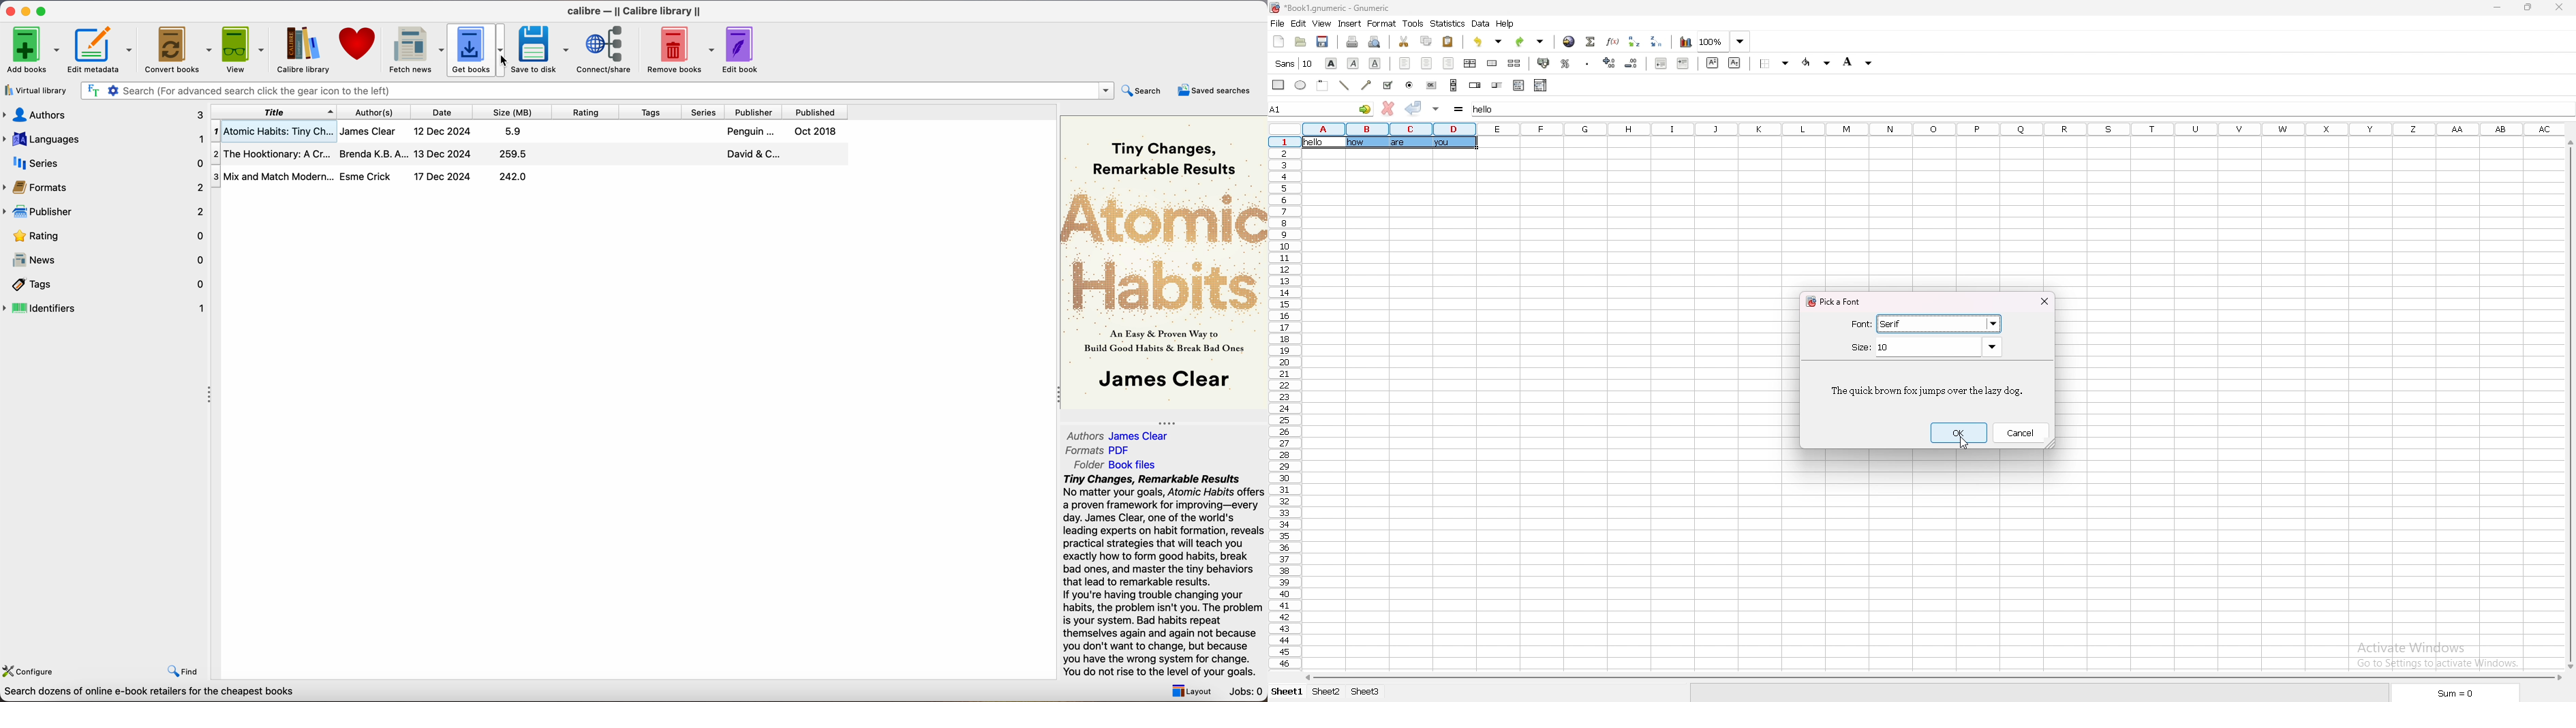  Describe the element at coordinates (530, 131) in the screenshot. I see `Atomic Habits: Tiny Ch...` at that location.